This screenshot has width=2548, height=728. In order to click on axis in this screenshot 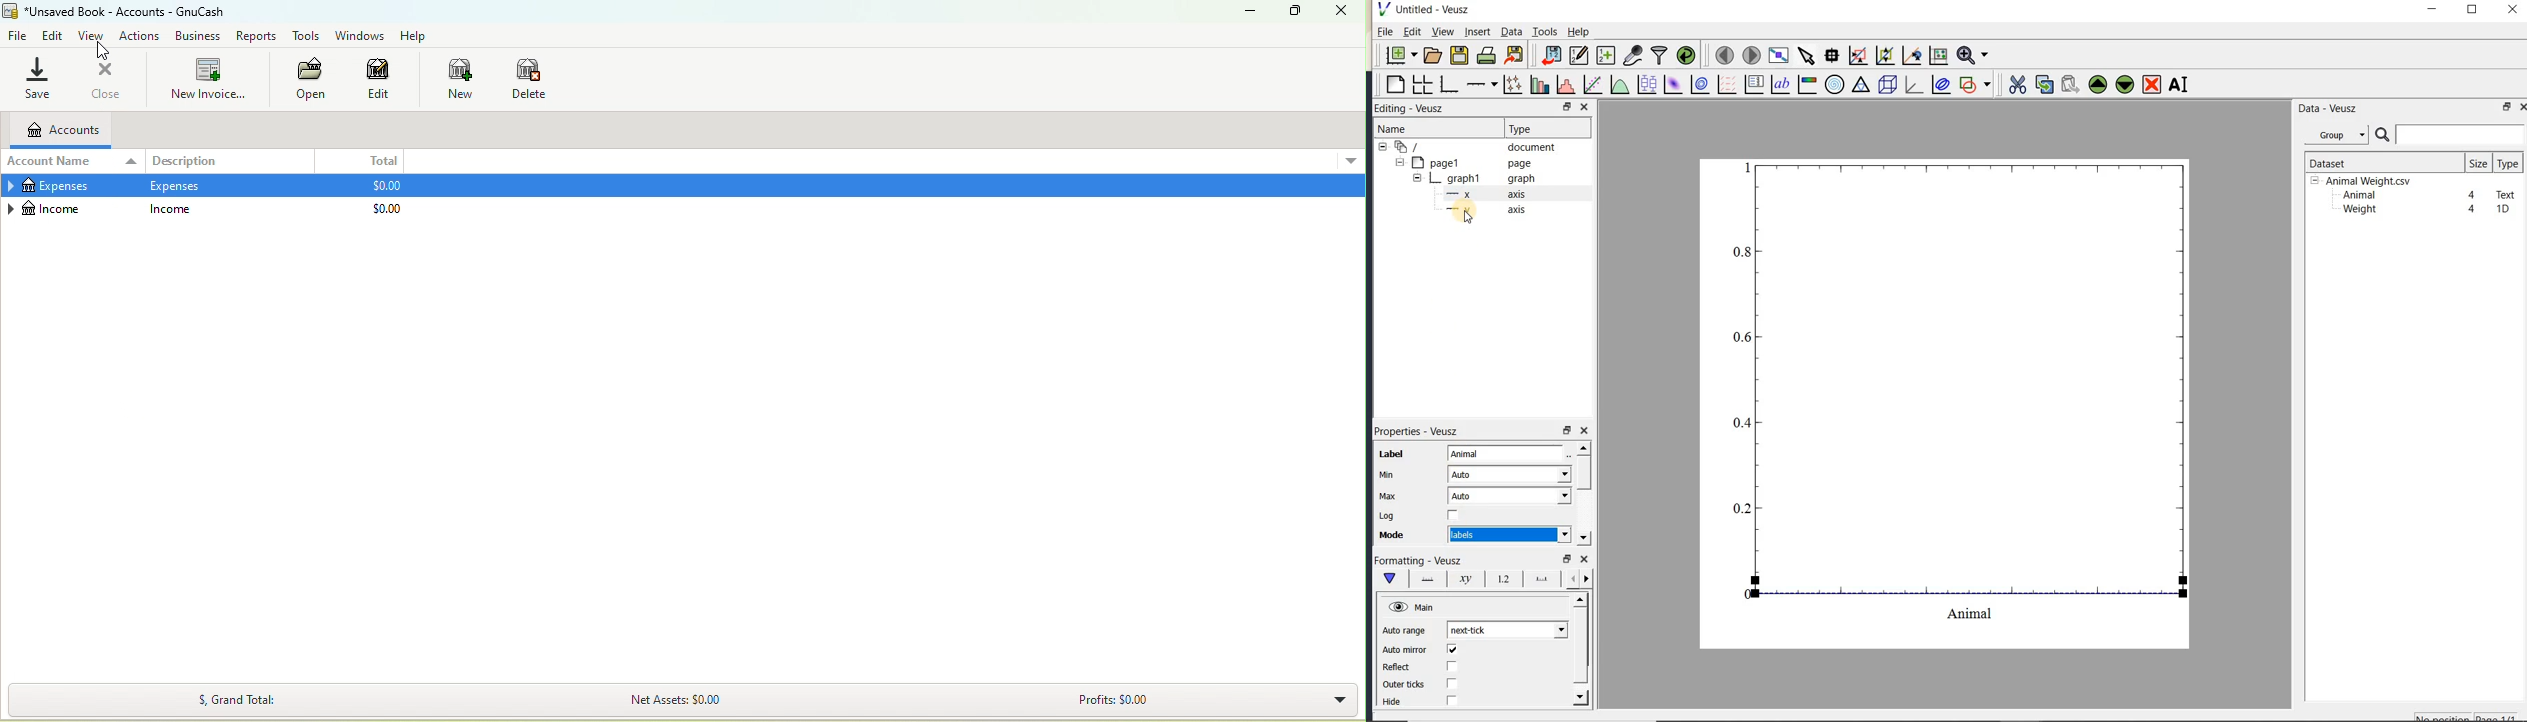, I will do `click(1483, 210)`.